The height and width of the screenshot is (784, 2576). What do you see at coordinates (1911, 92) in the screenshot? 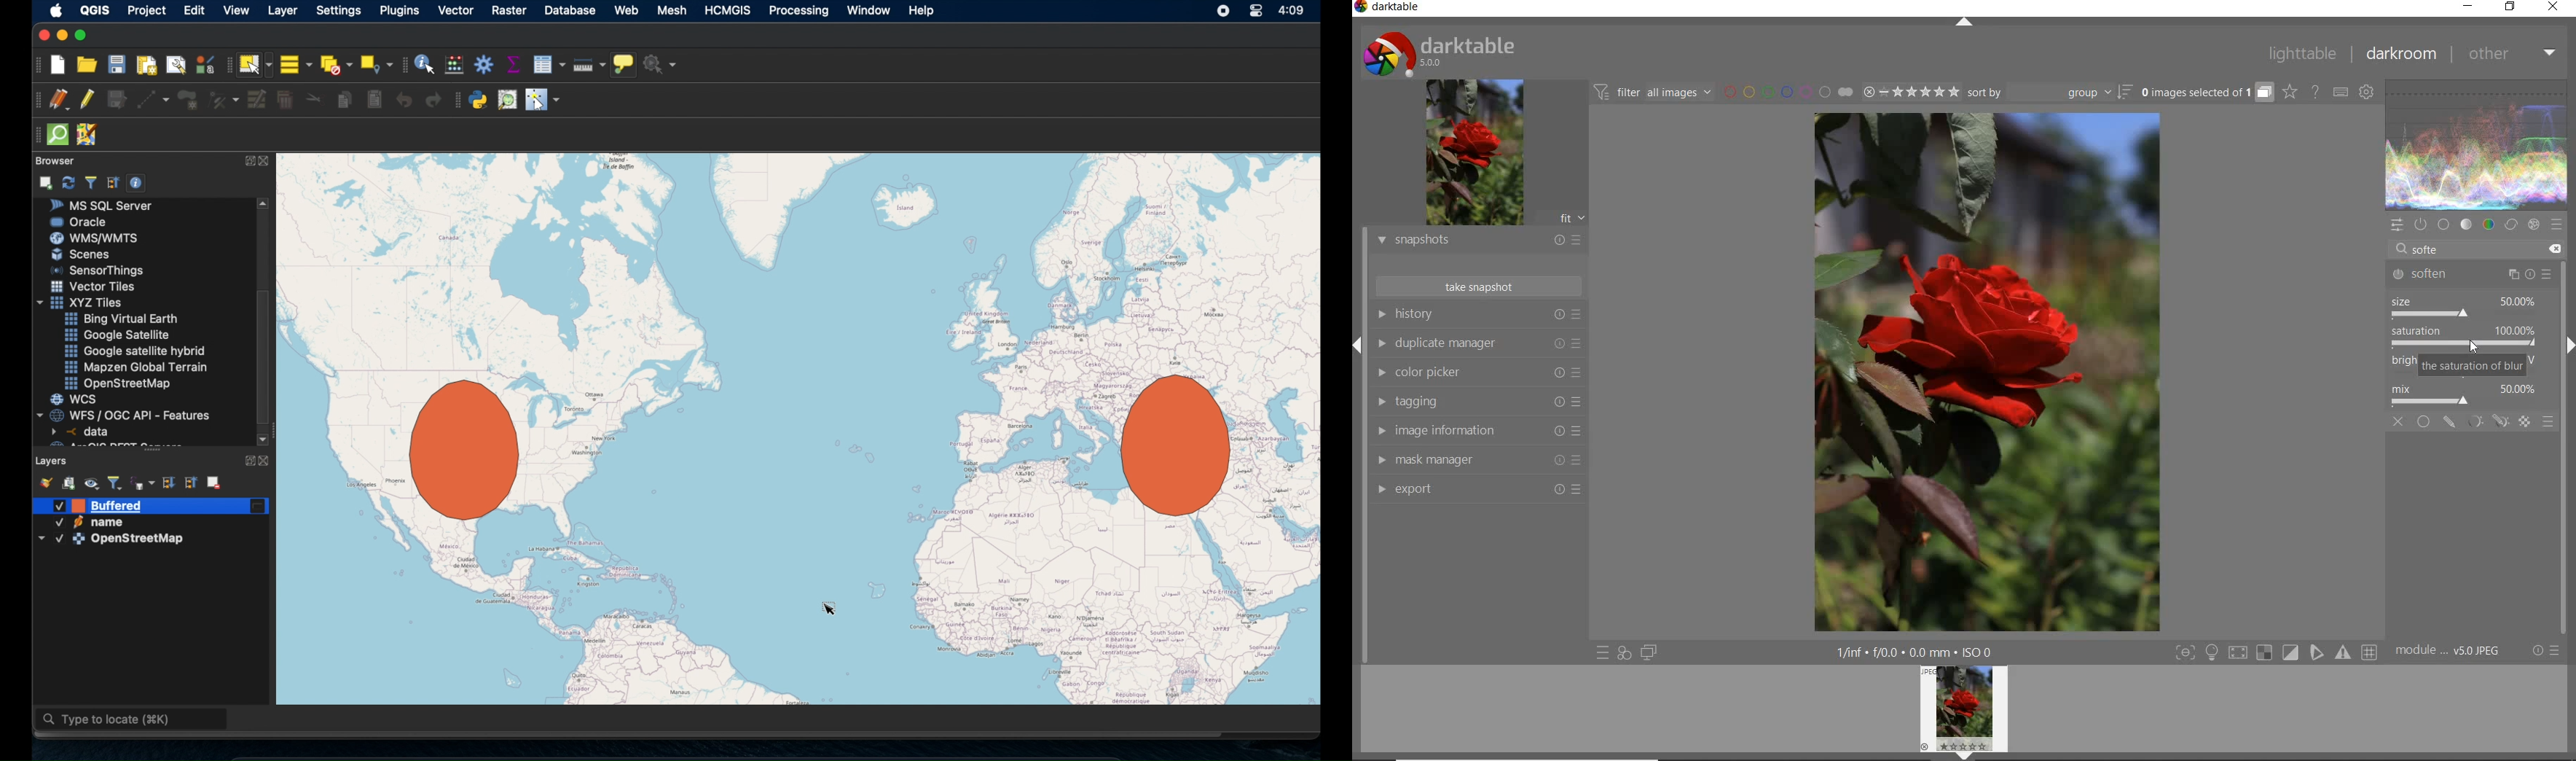
I see `range ratings for selected images` at bounding box center [1911, 92].